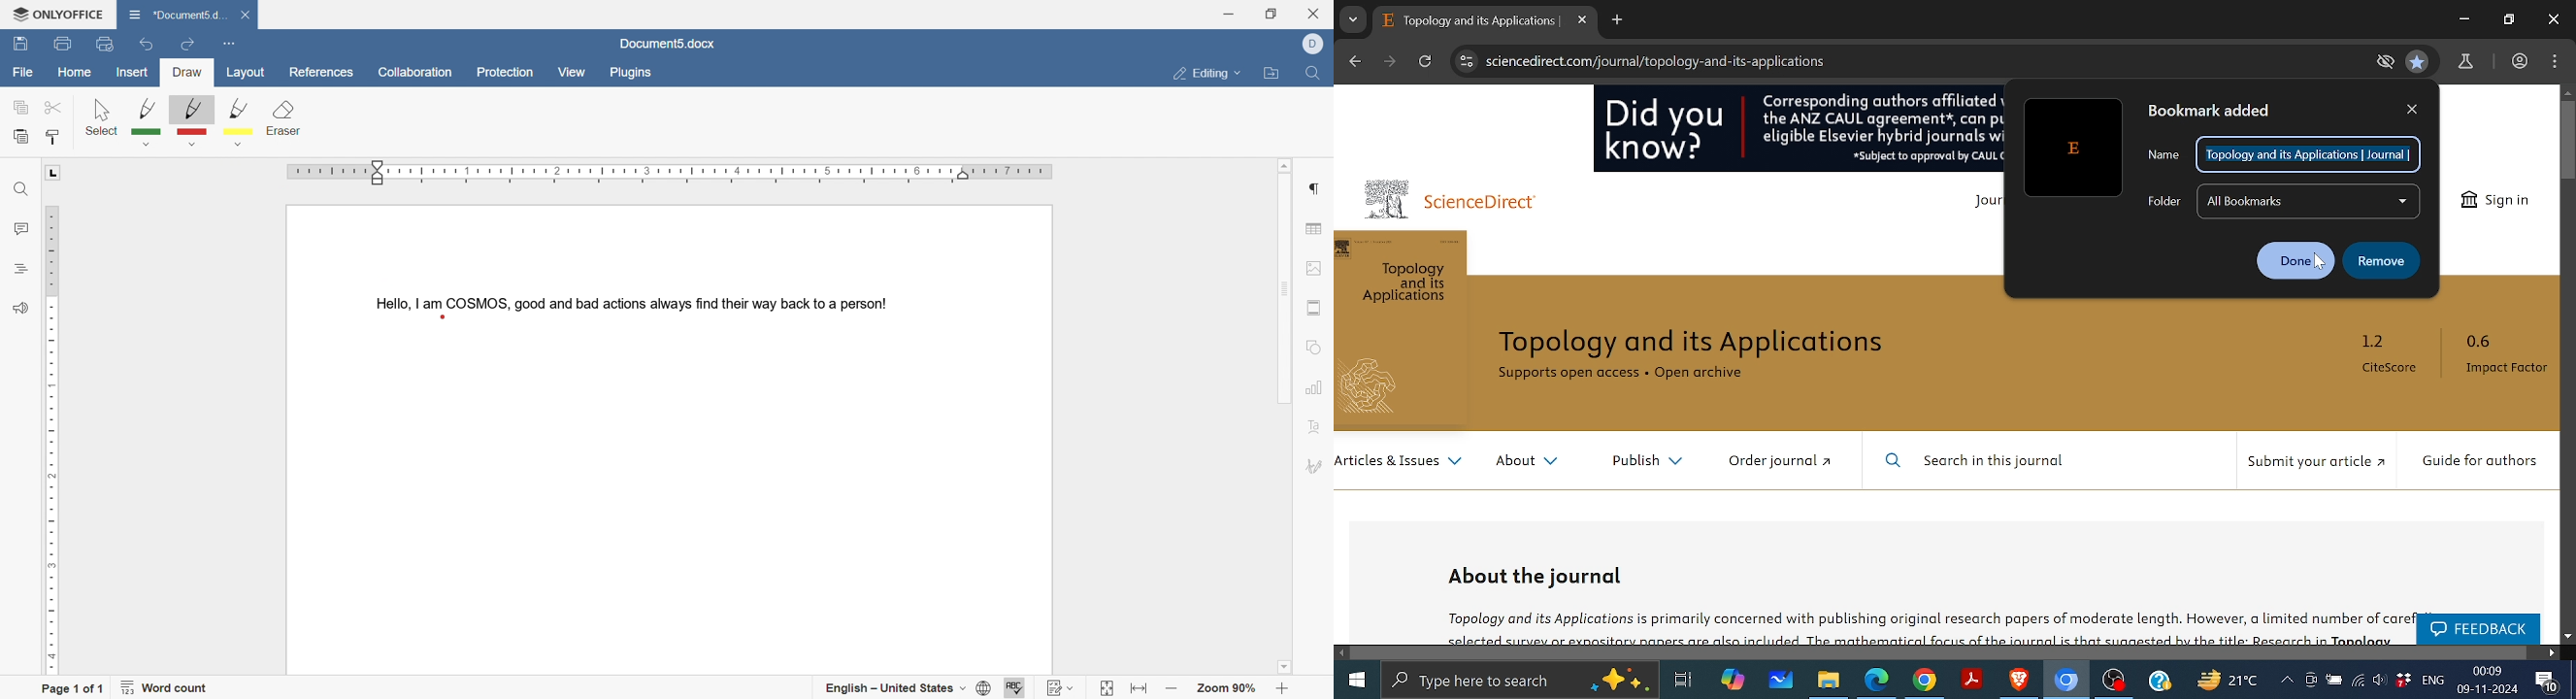 The width and height of the screenshot is (2576, 700). I want to click on find, so click(19, 190).